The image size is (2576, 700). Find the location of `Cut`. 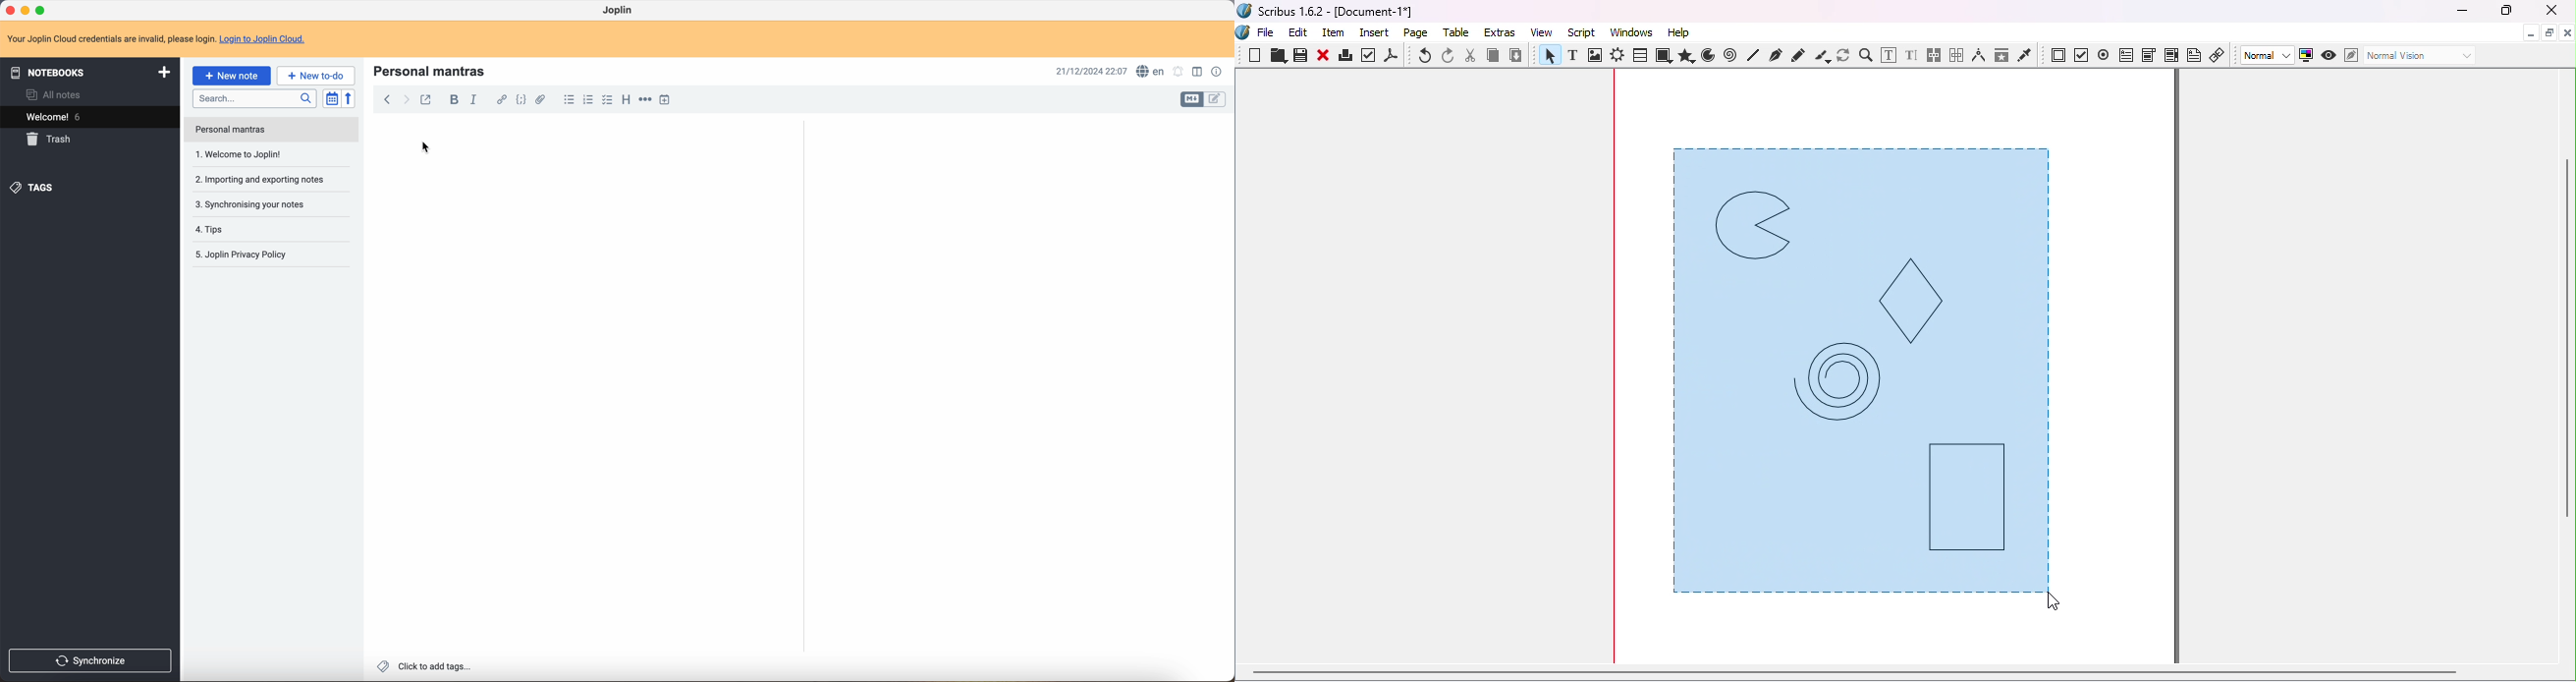

Cut is located at coordinates (1471, 56).